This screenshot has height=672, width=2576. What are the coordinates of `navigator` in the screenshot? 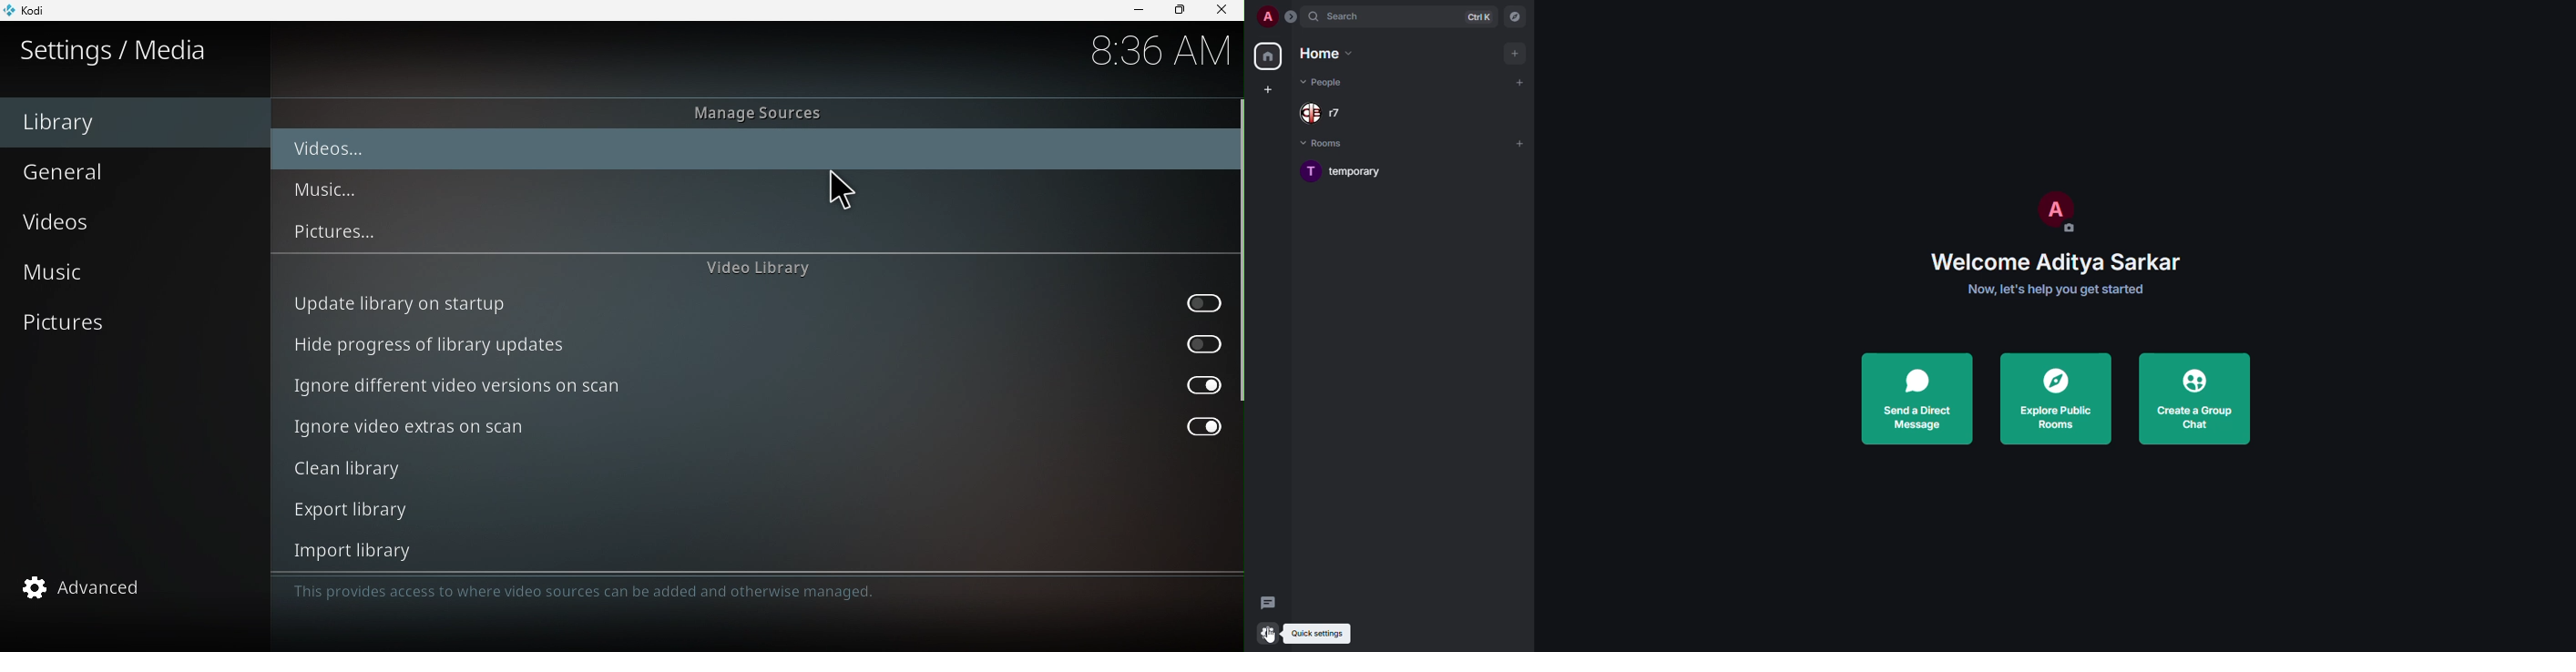 It's located at (1515, 17).